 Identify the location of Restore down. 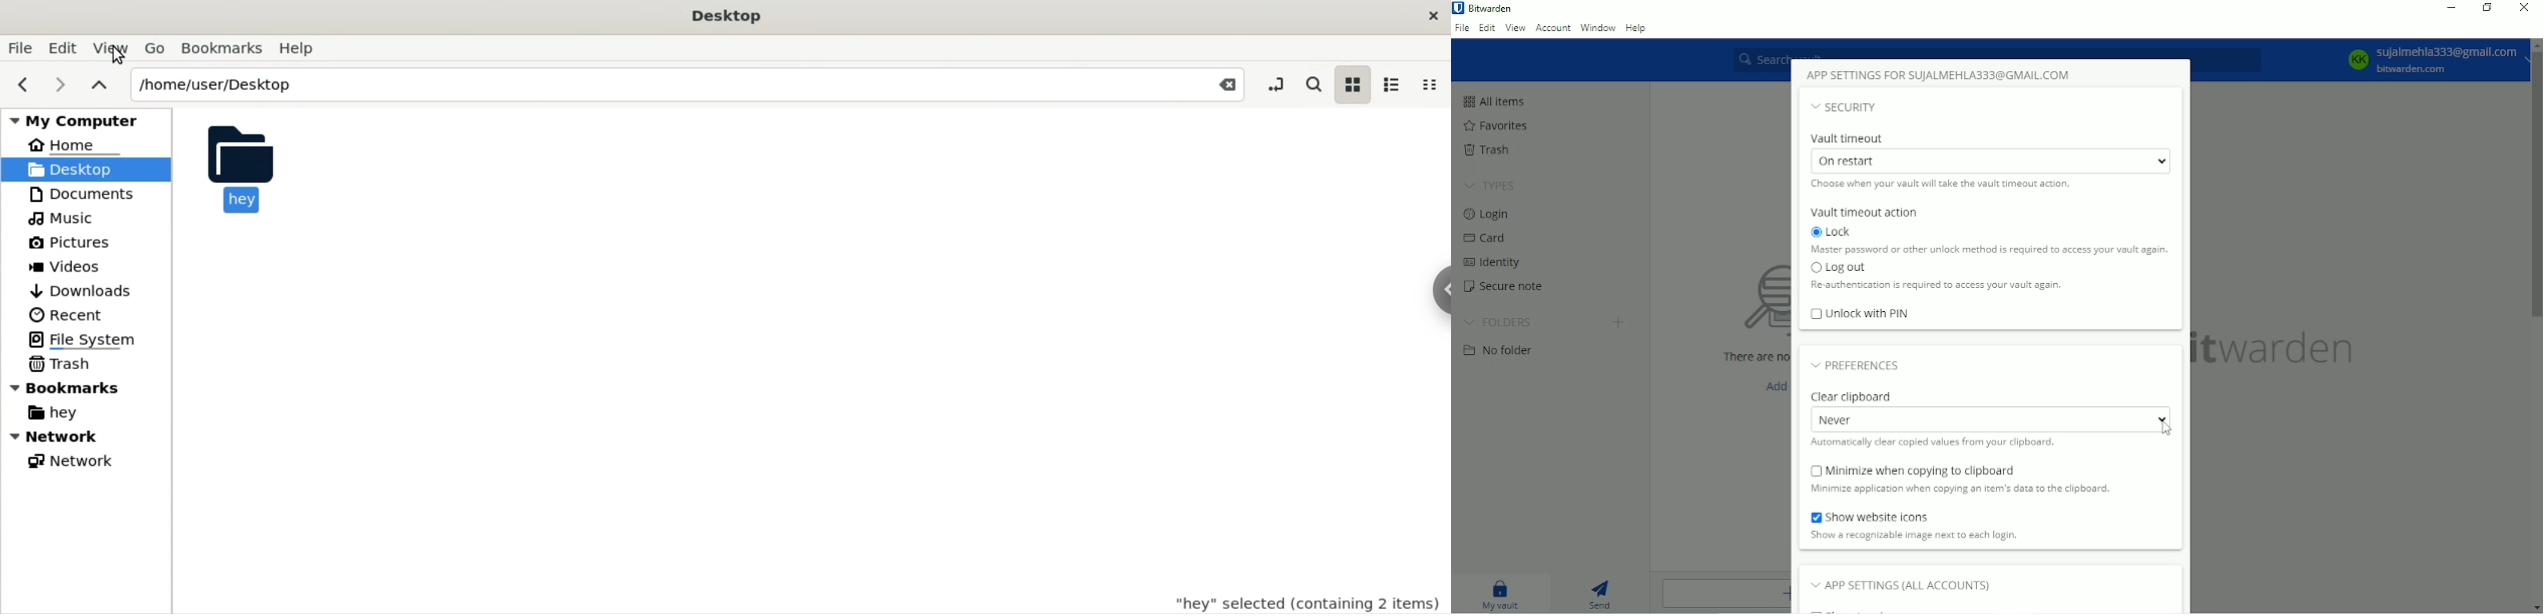
(2487, 7).